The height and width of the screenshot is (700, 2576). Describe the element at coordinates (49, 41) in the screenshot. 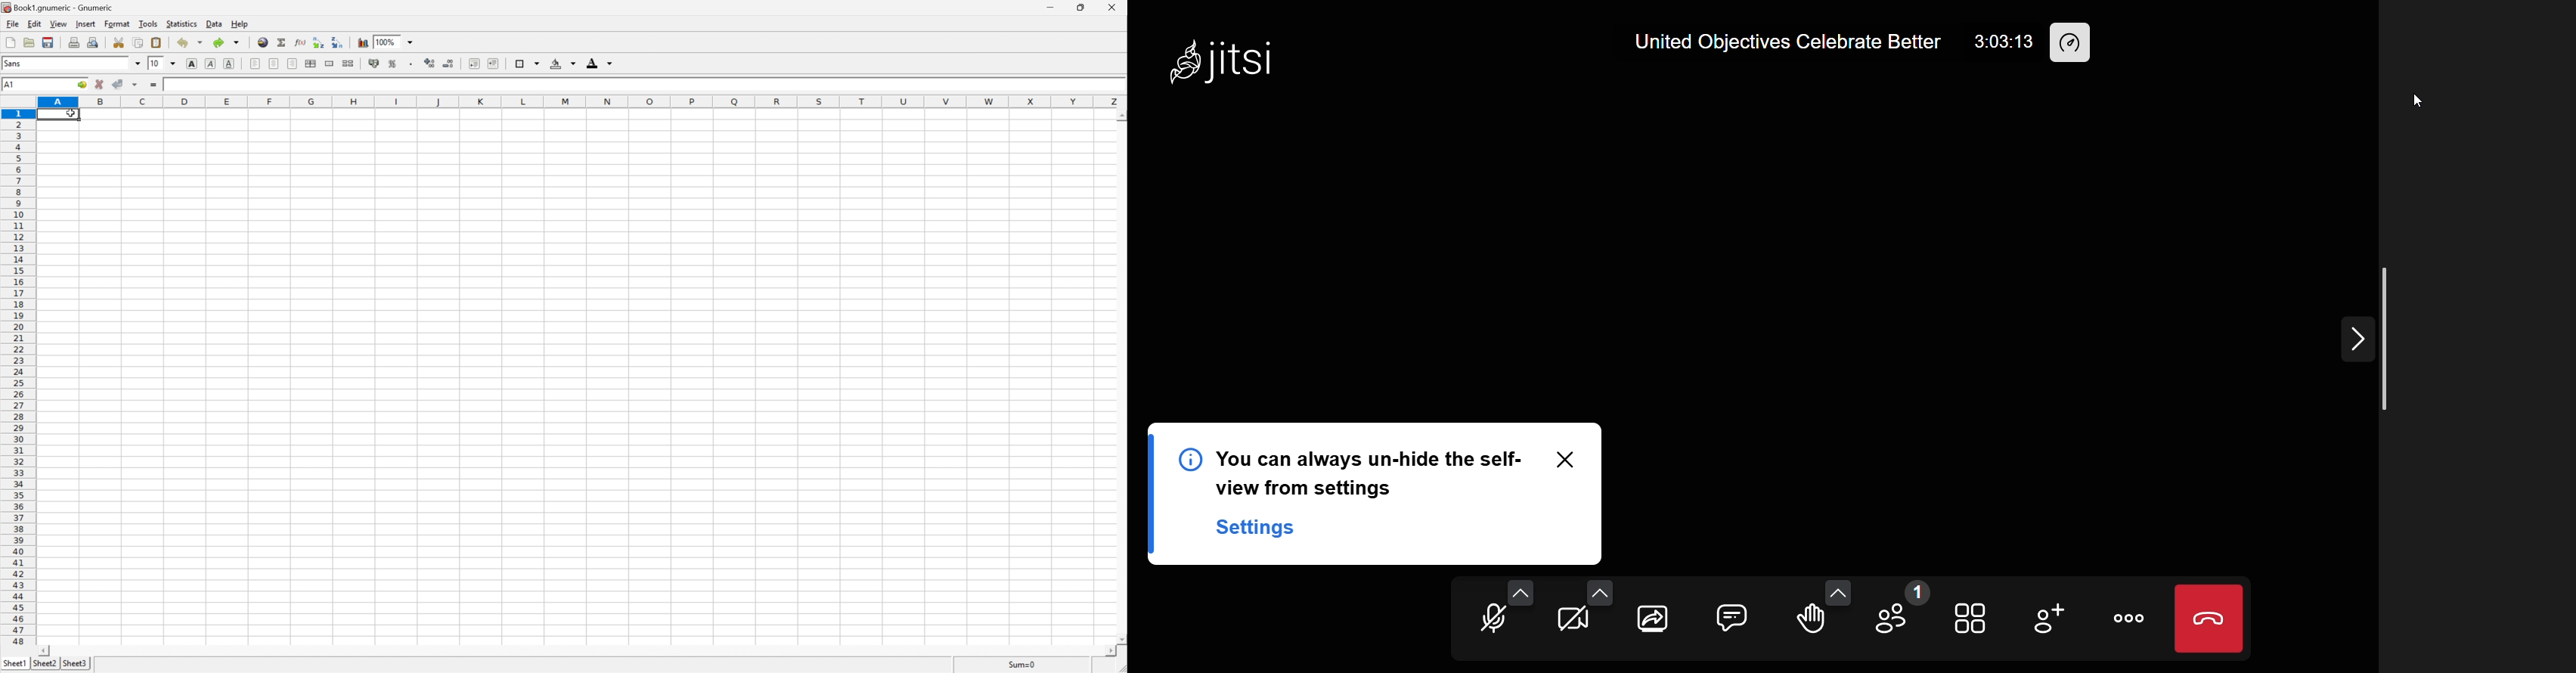

I see `save current workbook` at that location.